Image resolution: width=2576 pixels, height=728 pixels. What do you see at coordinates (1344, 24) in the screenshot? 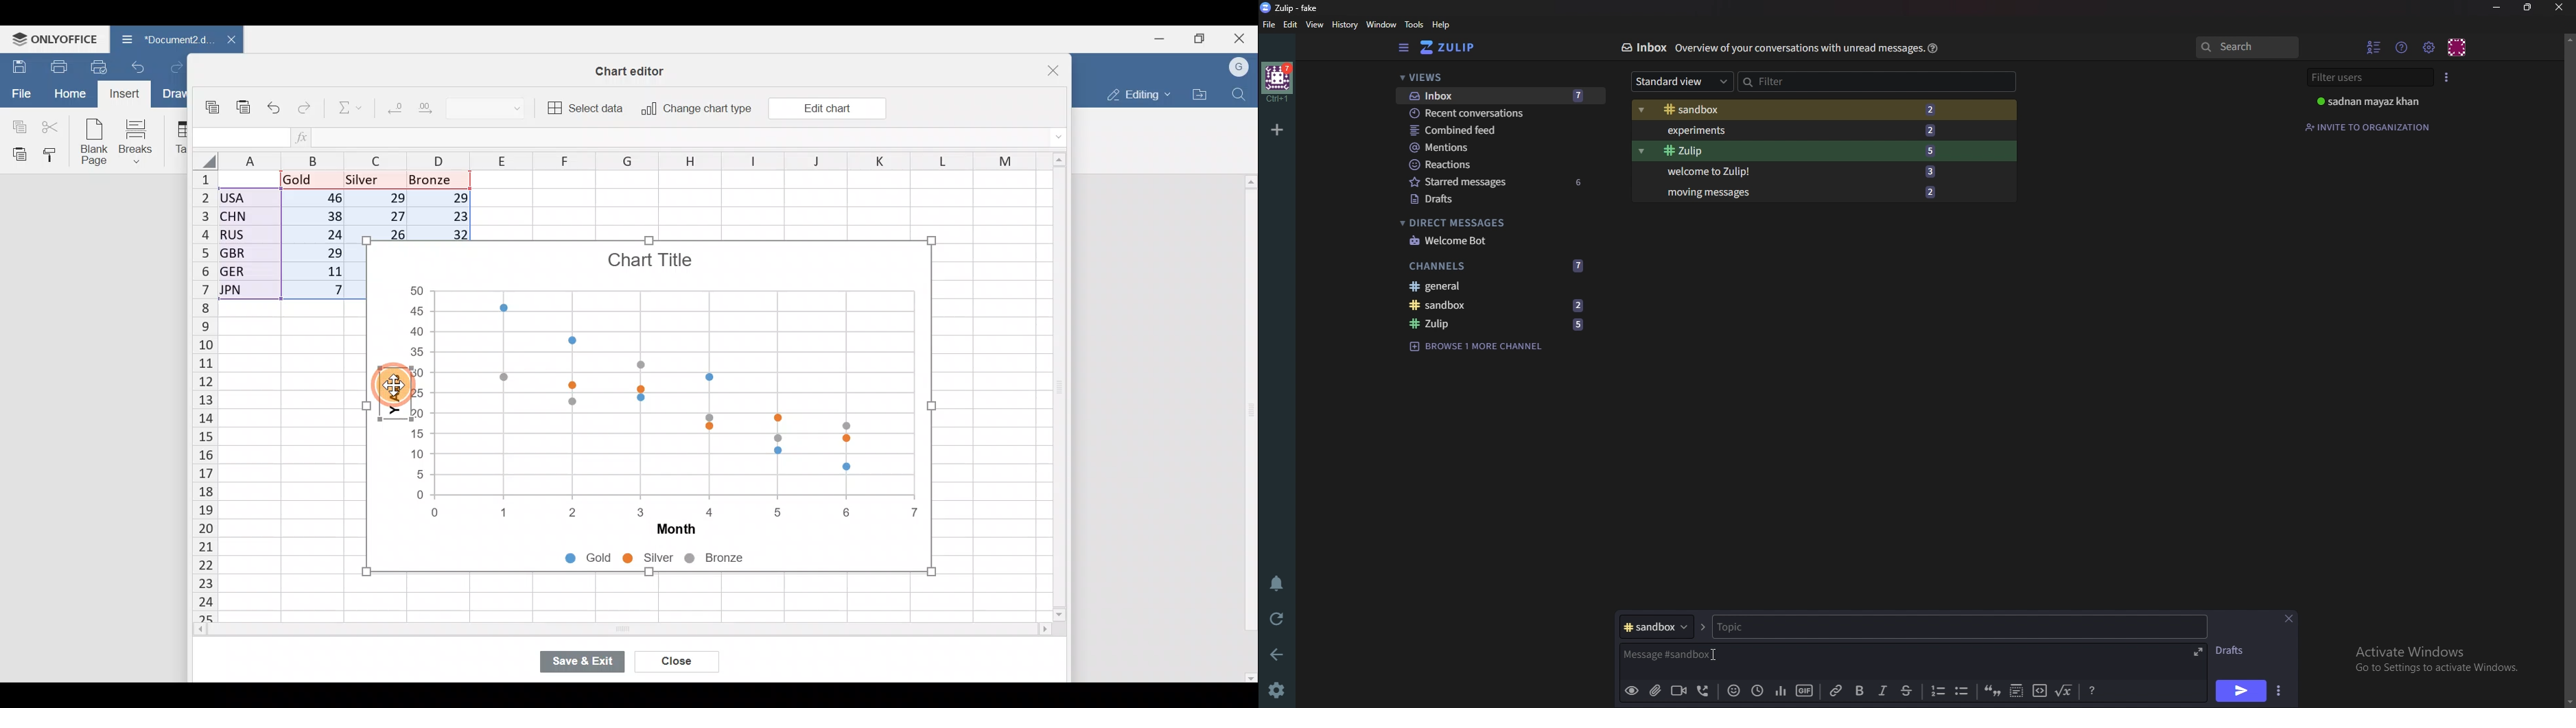
I see `History` at bounding box center [1344, 24].